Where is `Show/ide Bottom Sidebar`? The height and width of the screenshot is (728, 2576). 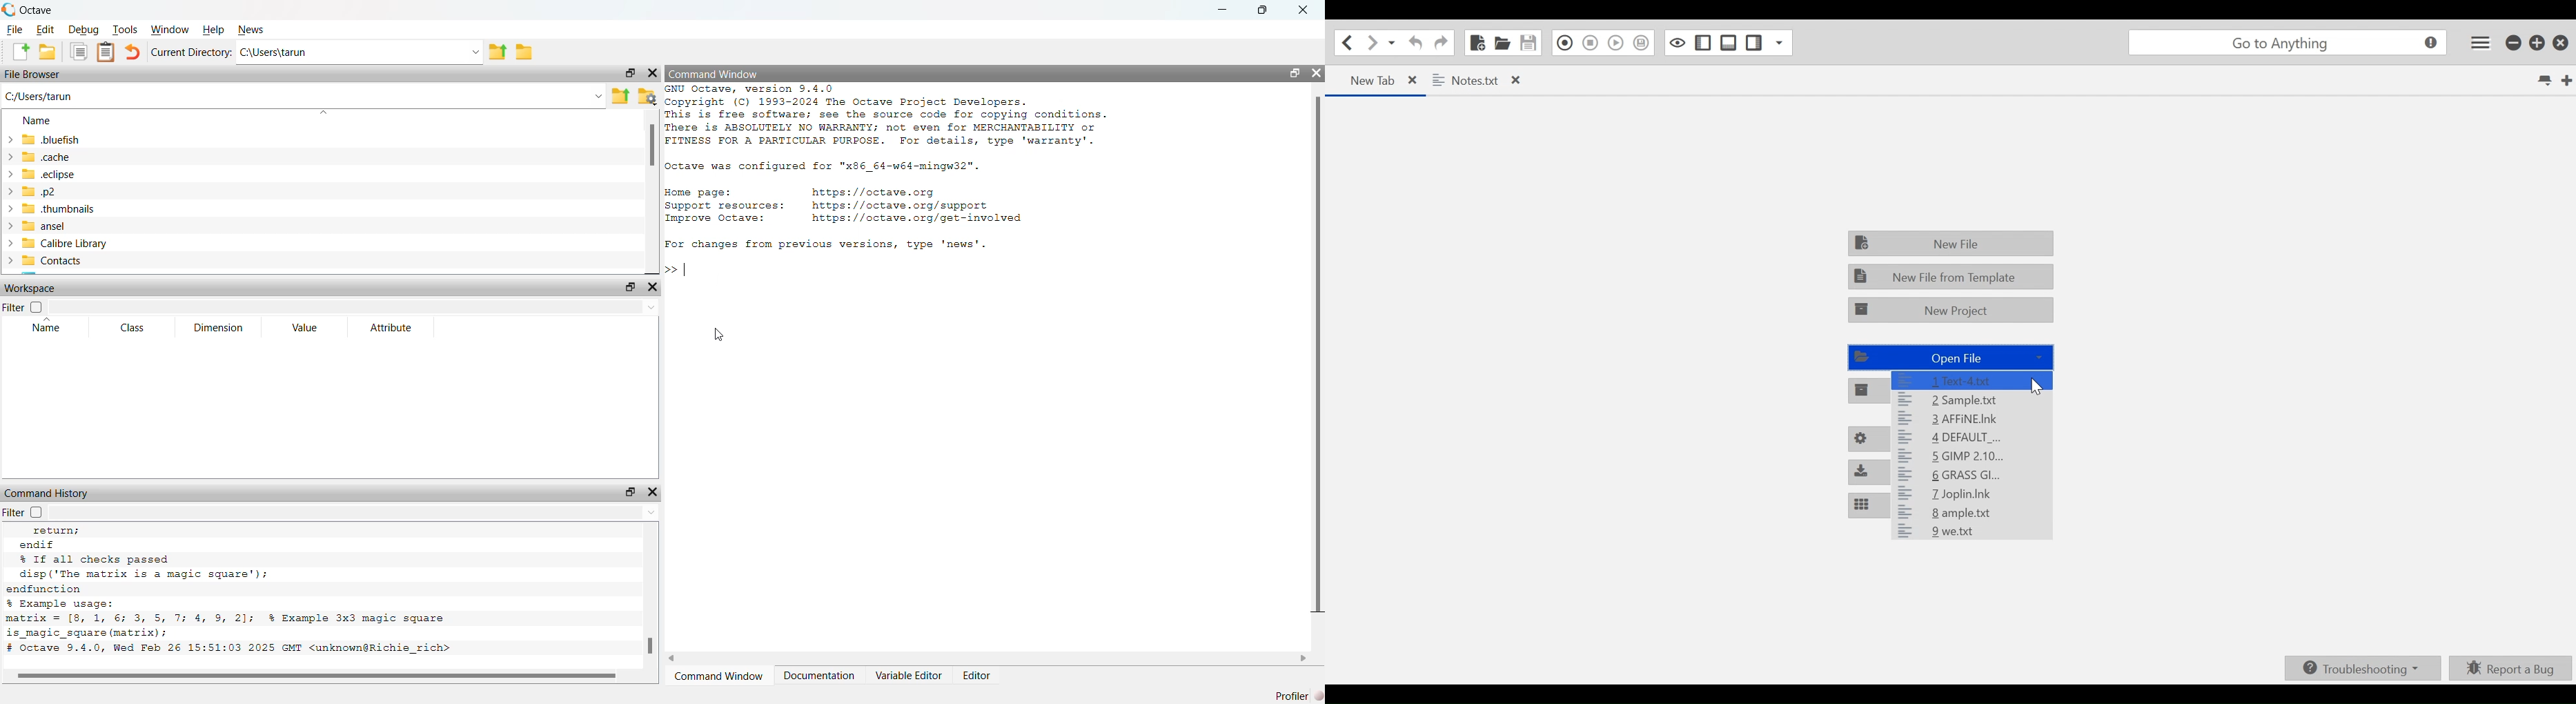 Show/ide Bottom Sidebar is located at coordinates (1726, 42).